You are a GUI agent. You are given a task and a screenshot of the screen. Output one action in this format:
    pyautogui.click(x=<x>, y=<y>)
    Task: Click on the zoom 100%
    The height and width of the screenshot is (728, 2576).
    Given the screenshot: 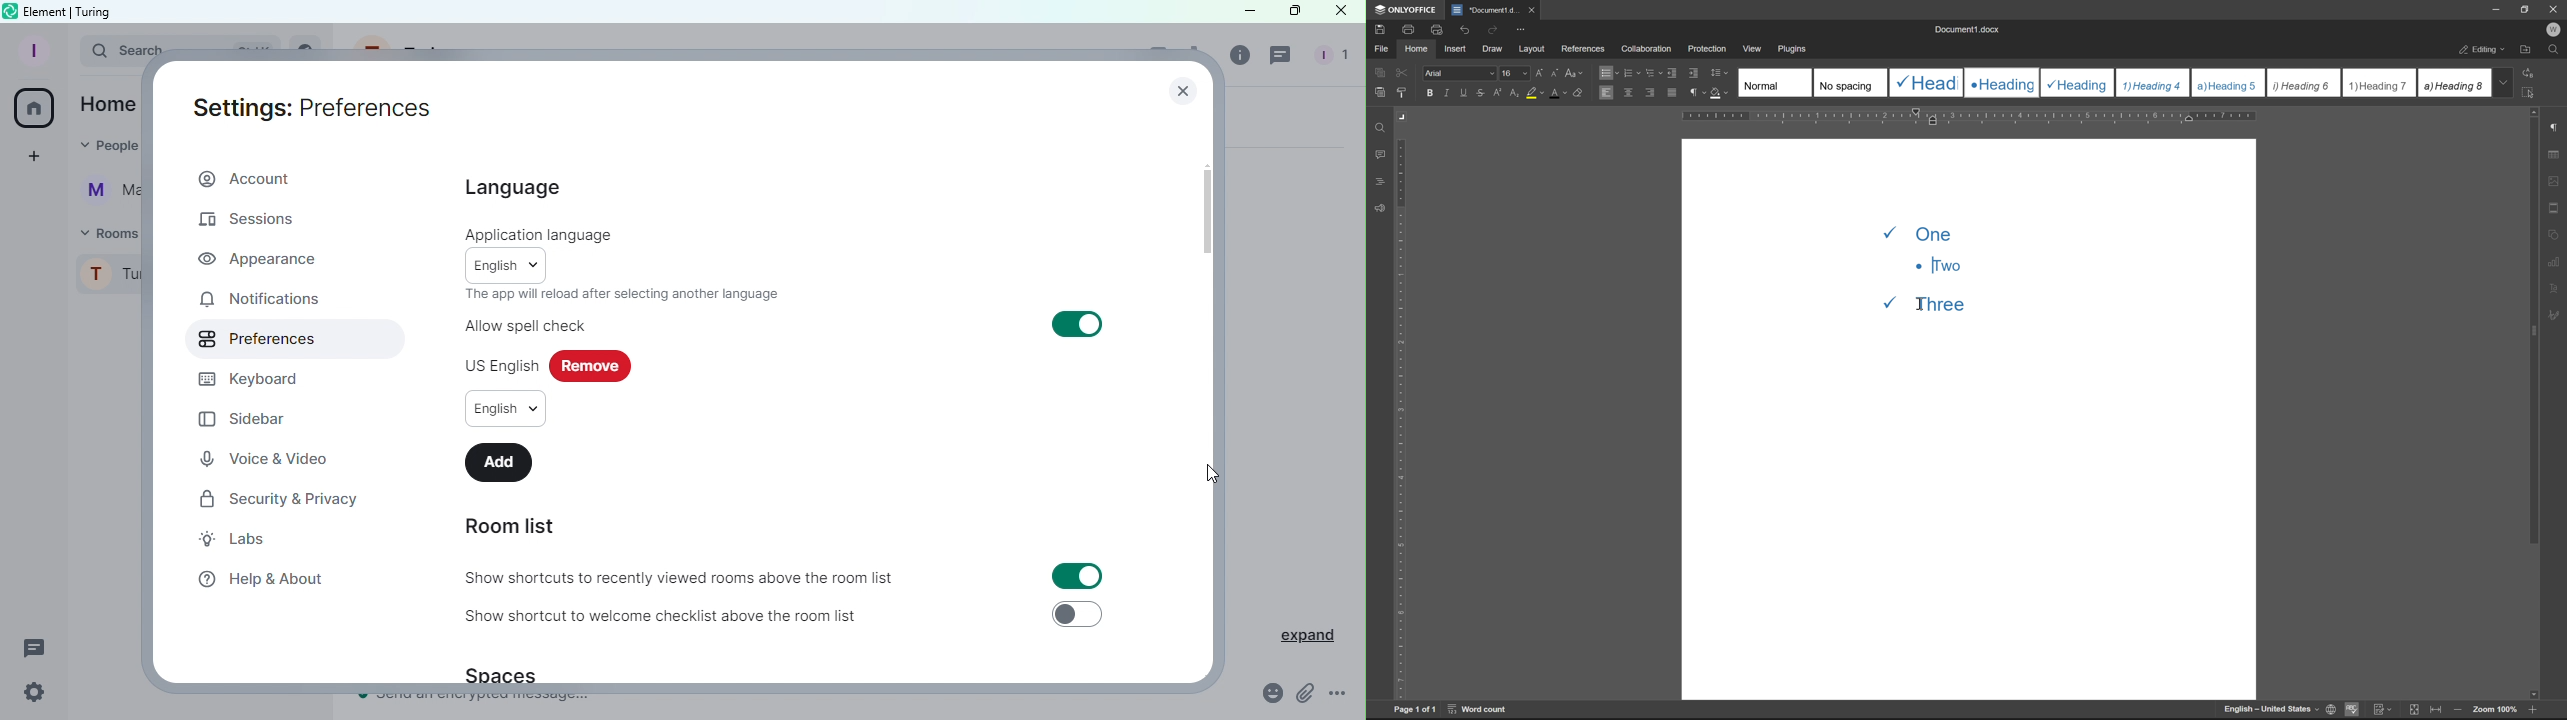 What is the action you would take?
    pyautogui.click(x=2495, y=711)
    